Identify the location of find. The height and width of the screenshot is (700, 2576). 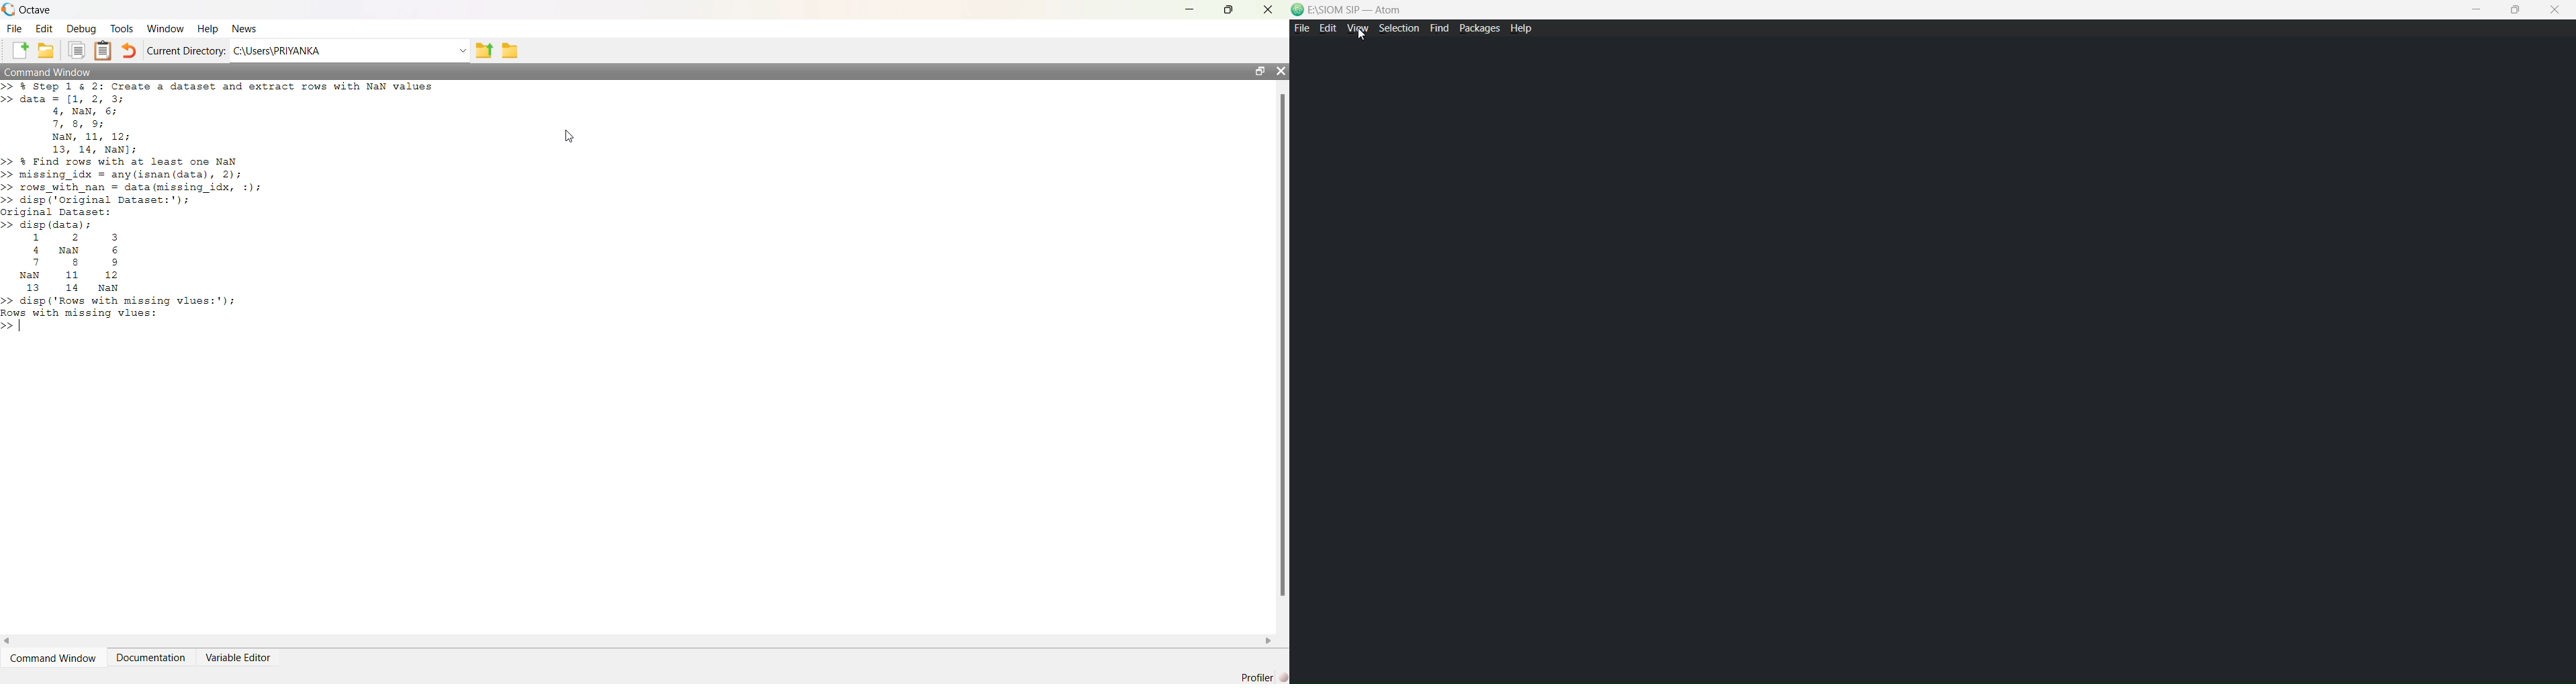
(1439, 28).